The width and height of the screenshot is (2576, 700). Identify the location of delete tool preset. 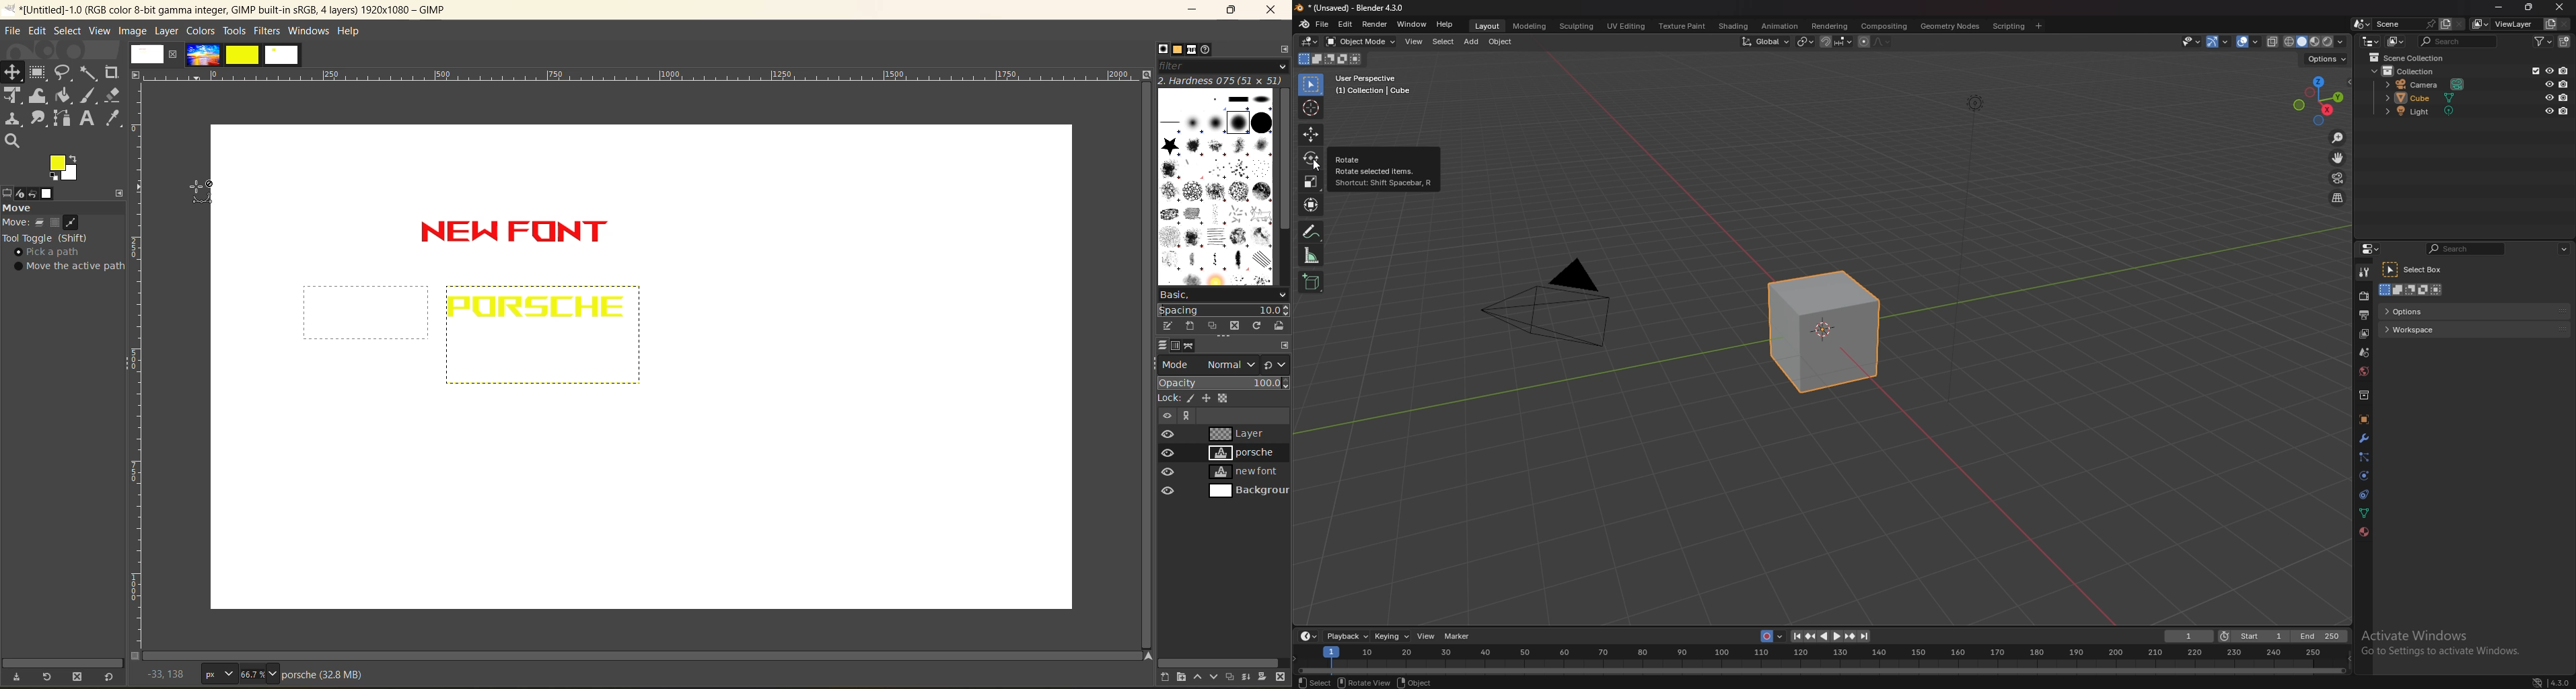
(77, 678).